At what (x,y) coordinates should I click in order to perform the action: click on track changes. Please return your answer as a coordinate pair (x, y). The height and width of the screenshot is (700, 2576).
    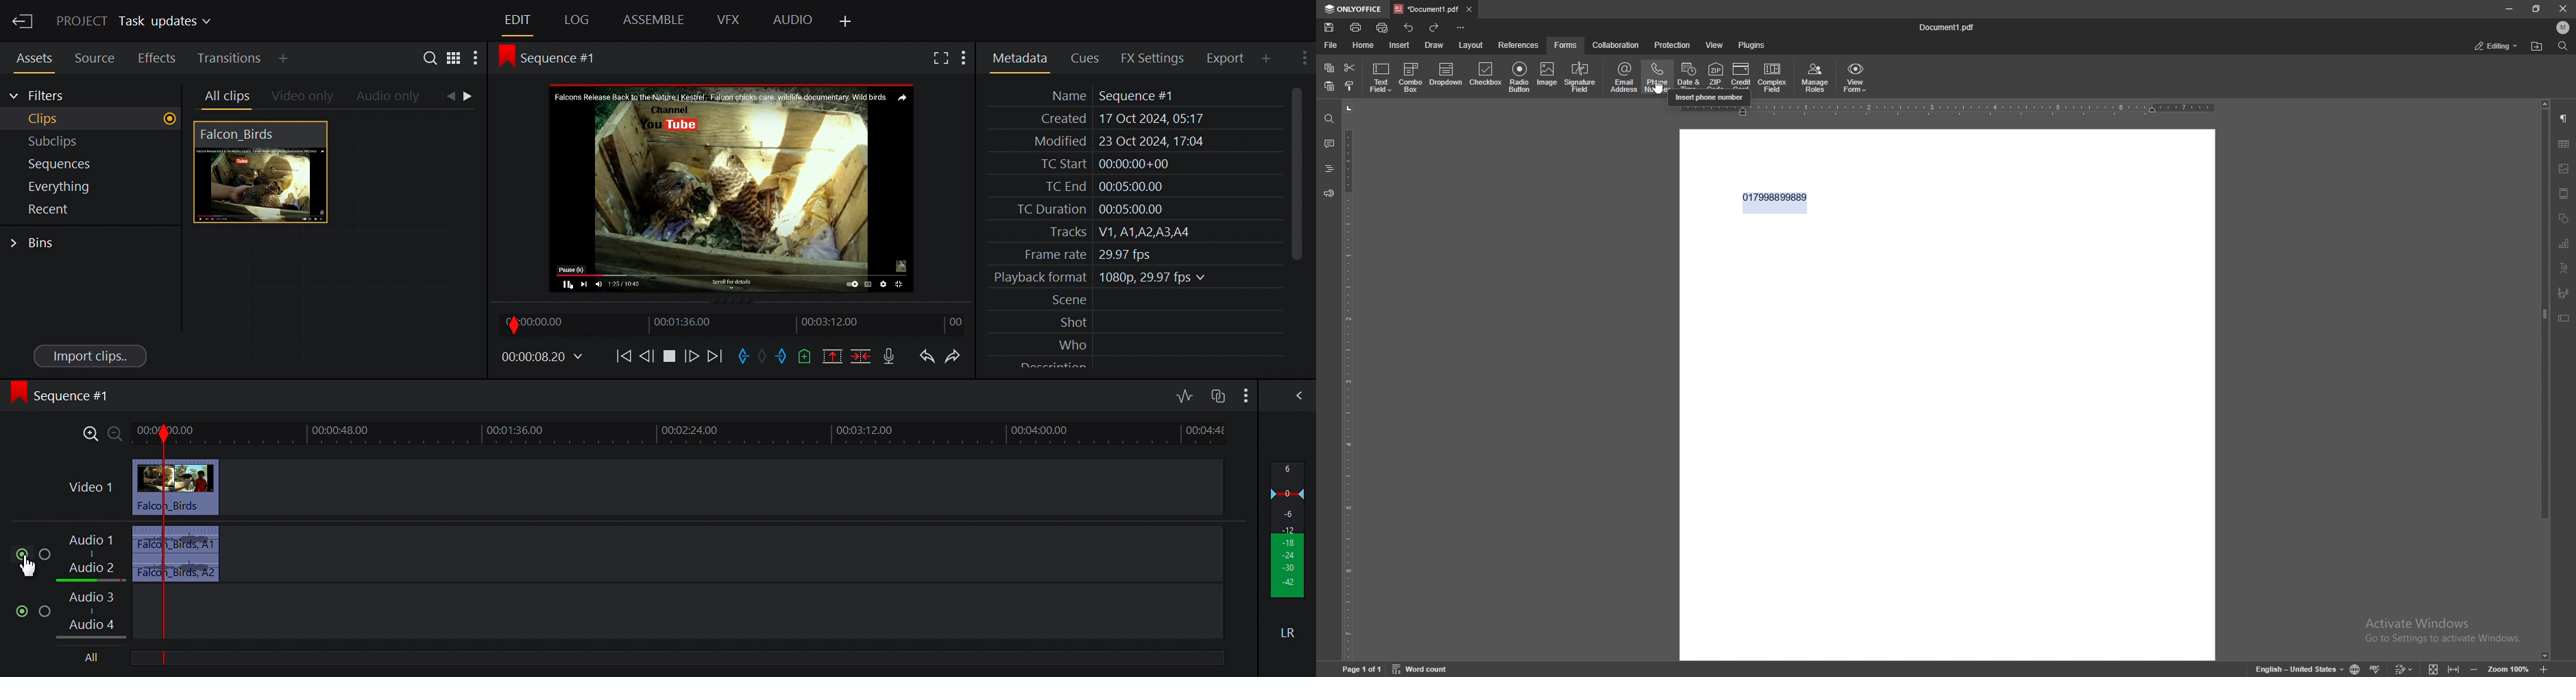
    Looking at the image, I should click on (2405, 669).